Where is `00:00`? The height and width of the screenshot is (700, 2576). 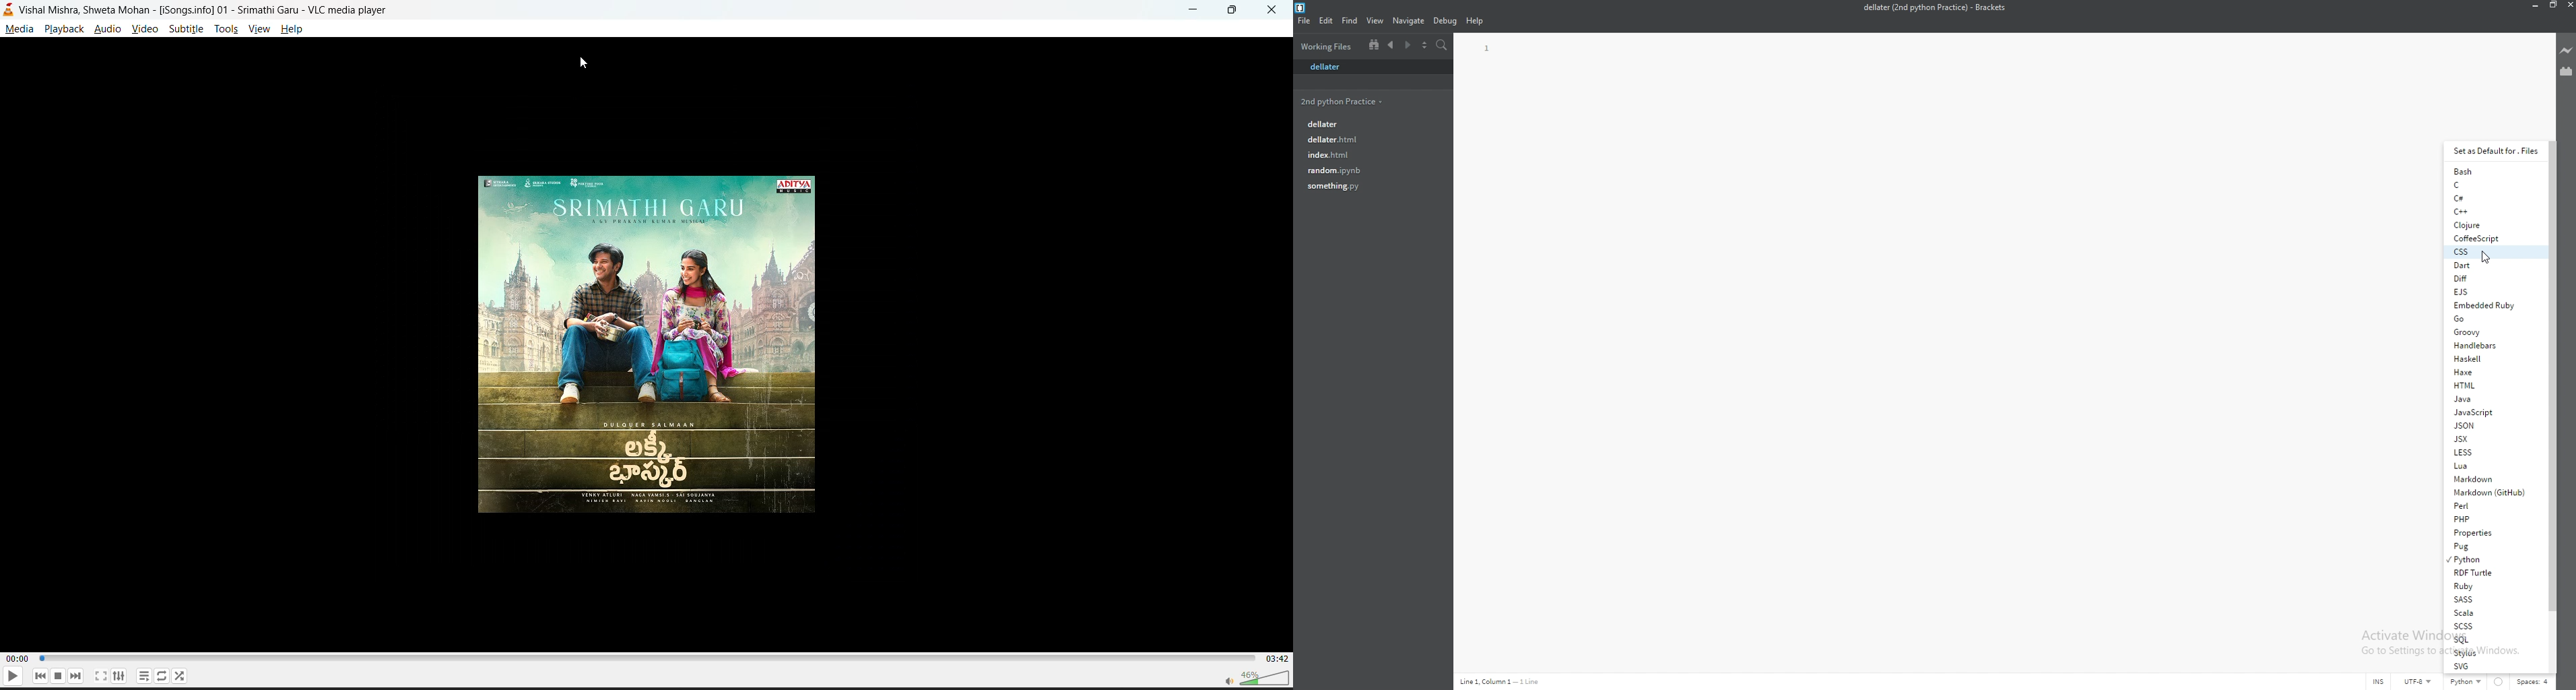 00:00 is located at coordinates (15, 658).